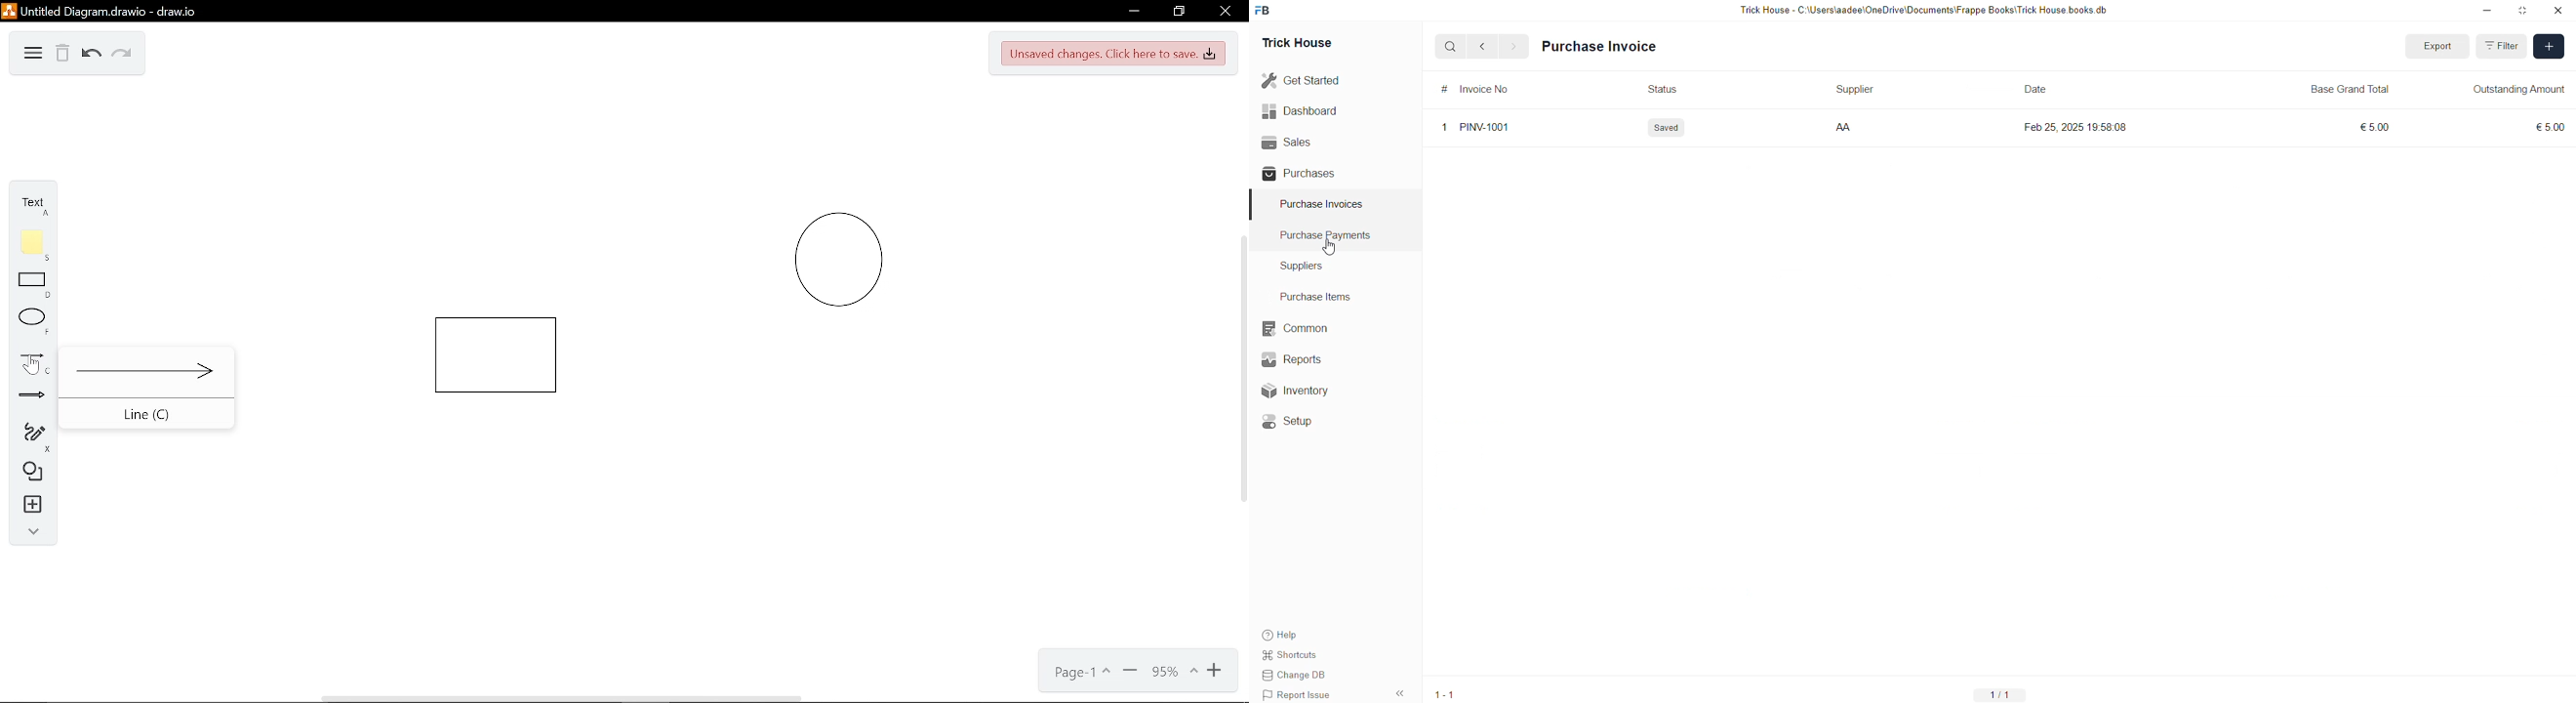 The height and width of the screenshot is (728, 2576). What do you see at coordinates (2559, 10) in the screenshot?
I see `close` at bounding box center [2559, 10].